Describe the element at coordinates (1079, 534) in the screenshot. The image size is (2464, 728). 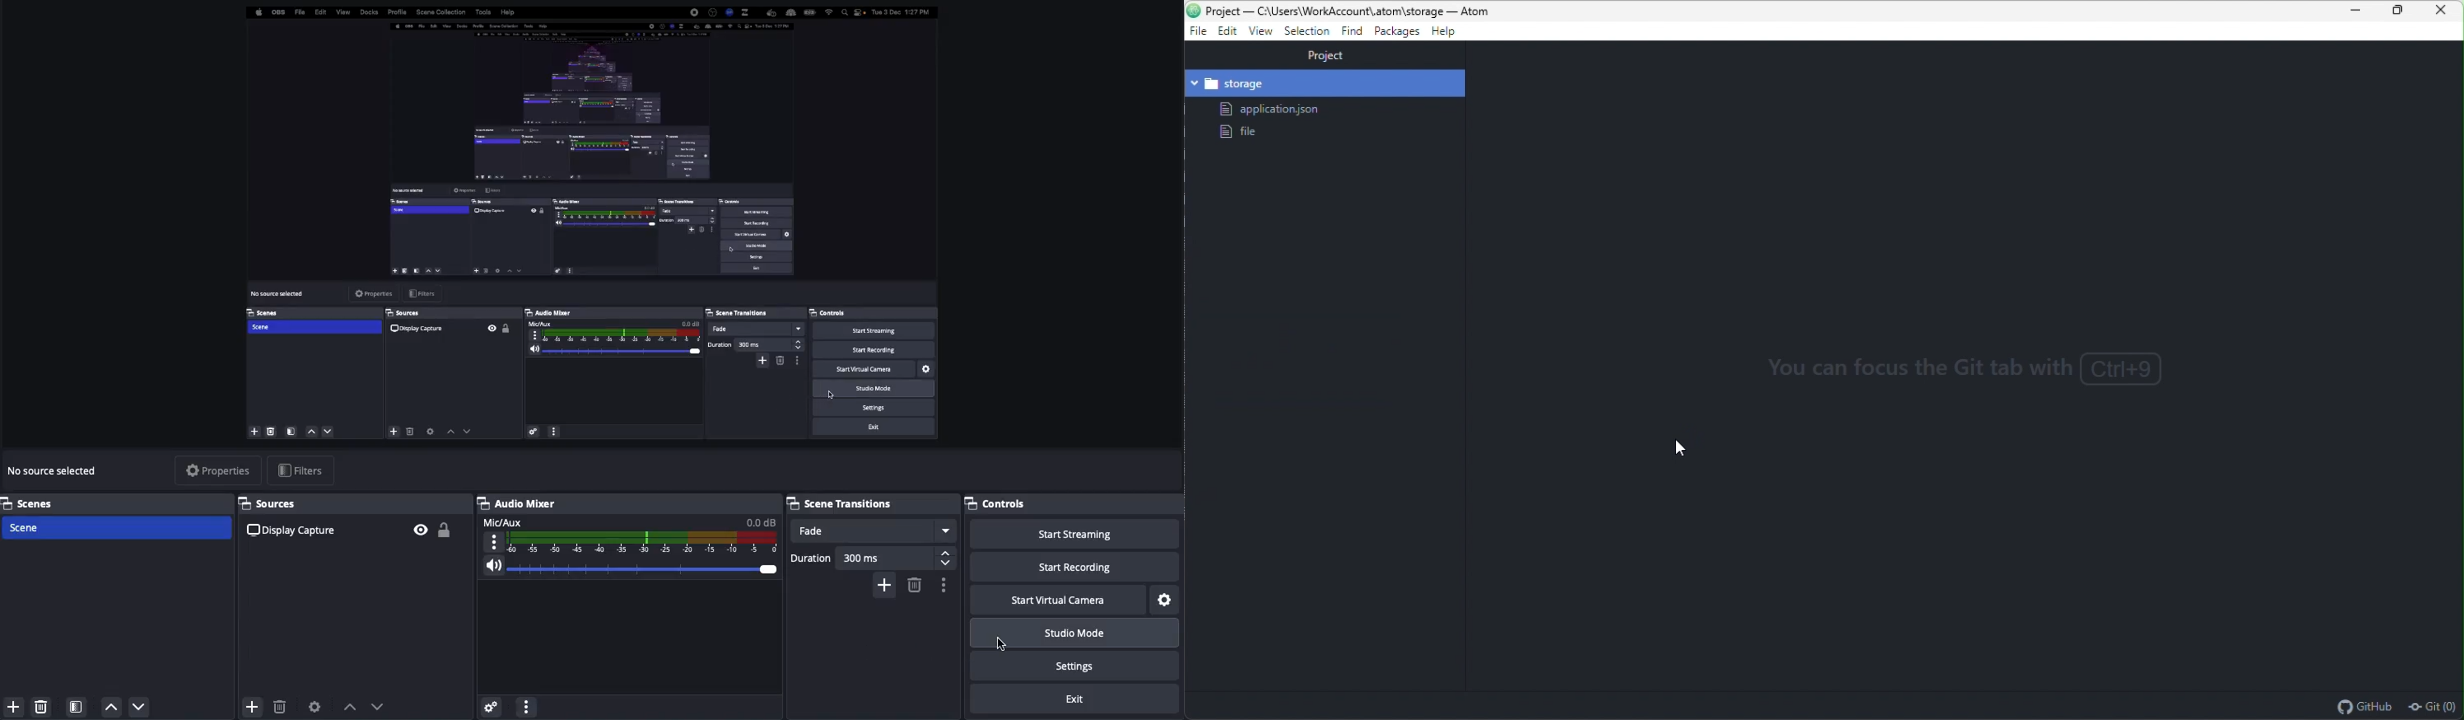
I see `Start streaming` at that location.